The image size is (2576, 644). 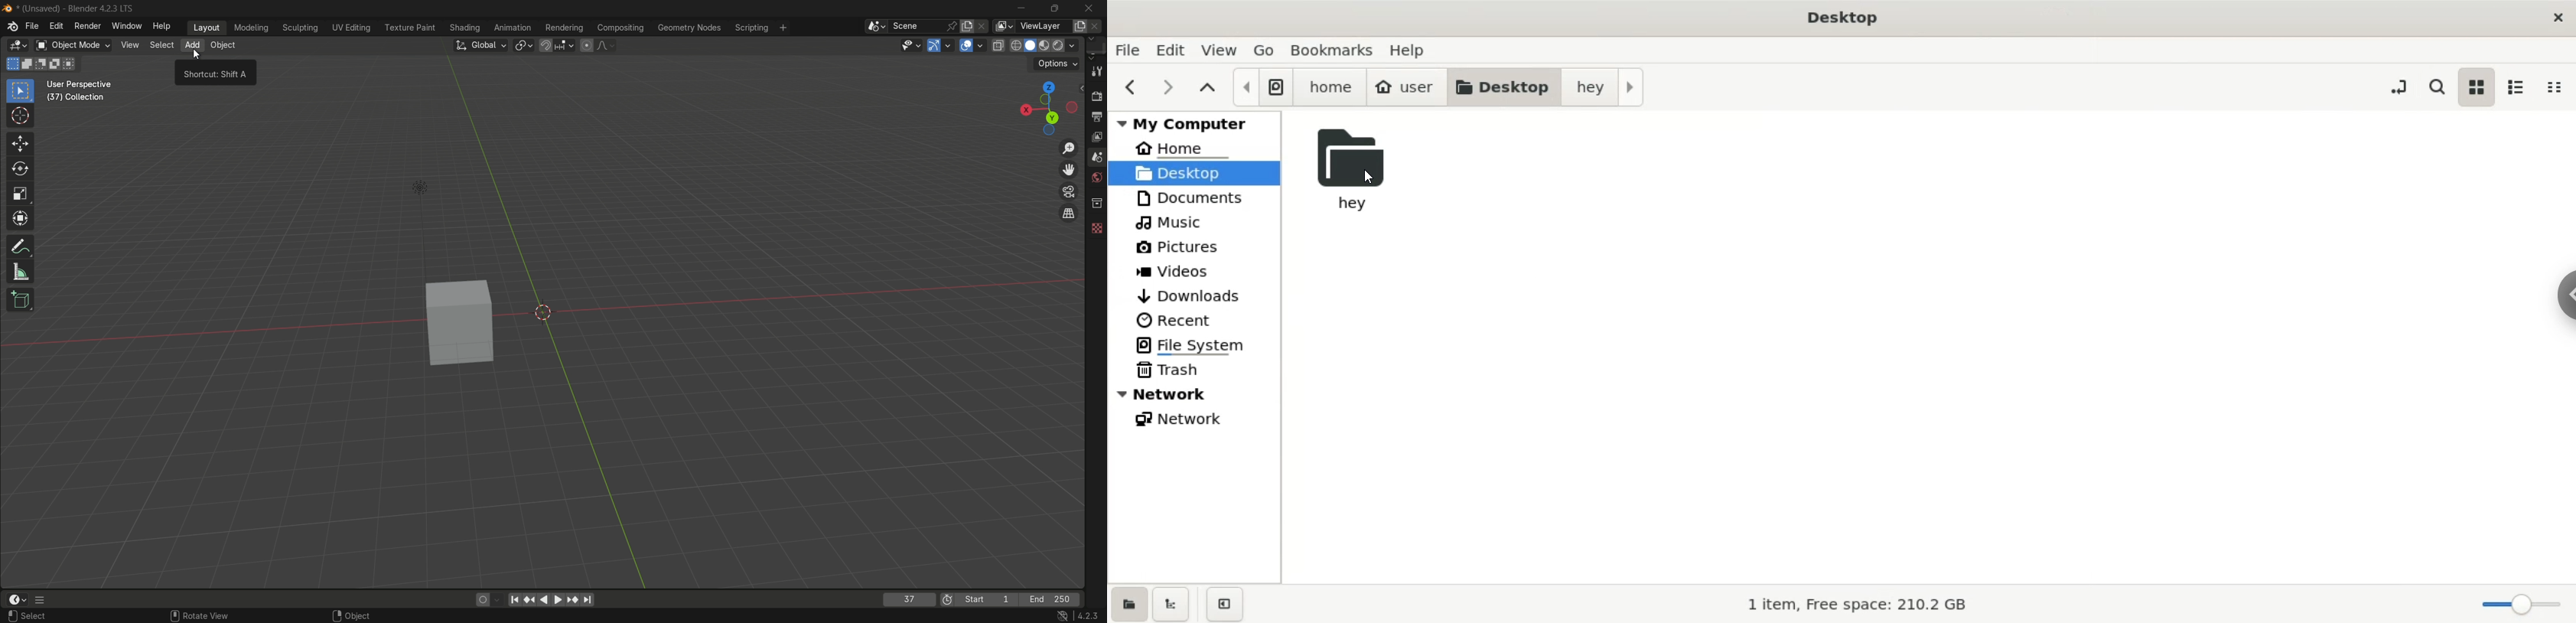 What do you see at coordinates (909, 46) in the screenshot?
I see `selectability and visibility` at bounding box center [909, 46].